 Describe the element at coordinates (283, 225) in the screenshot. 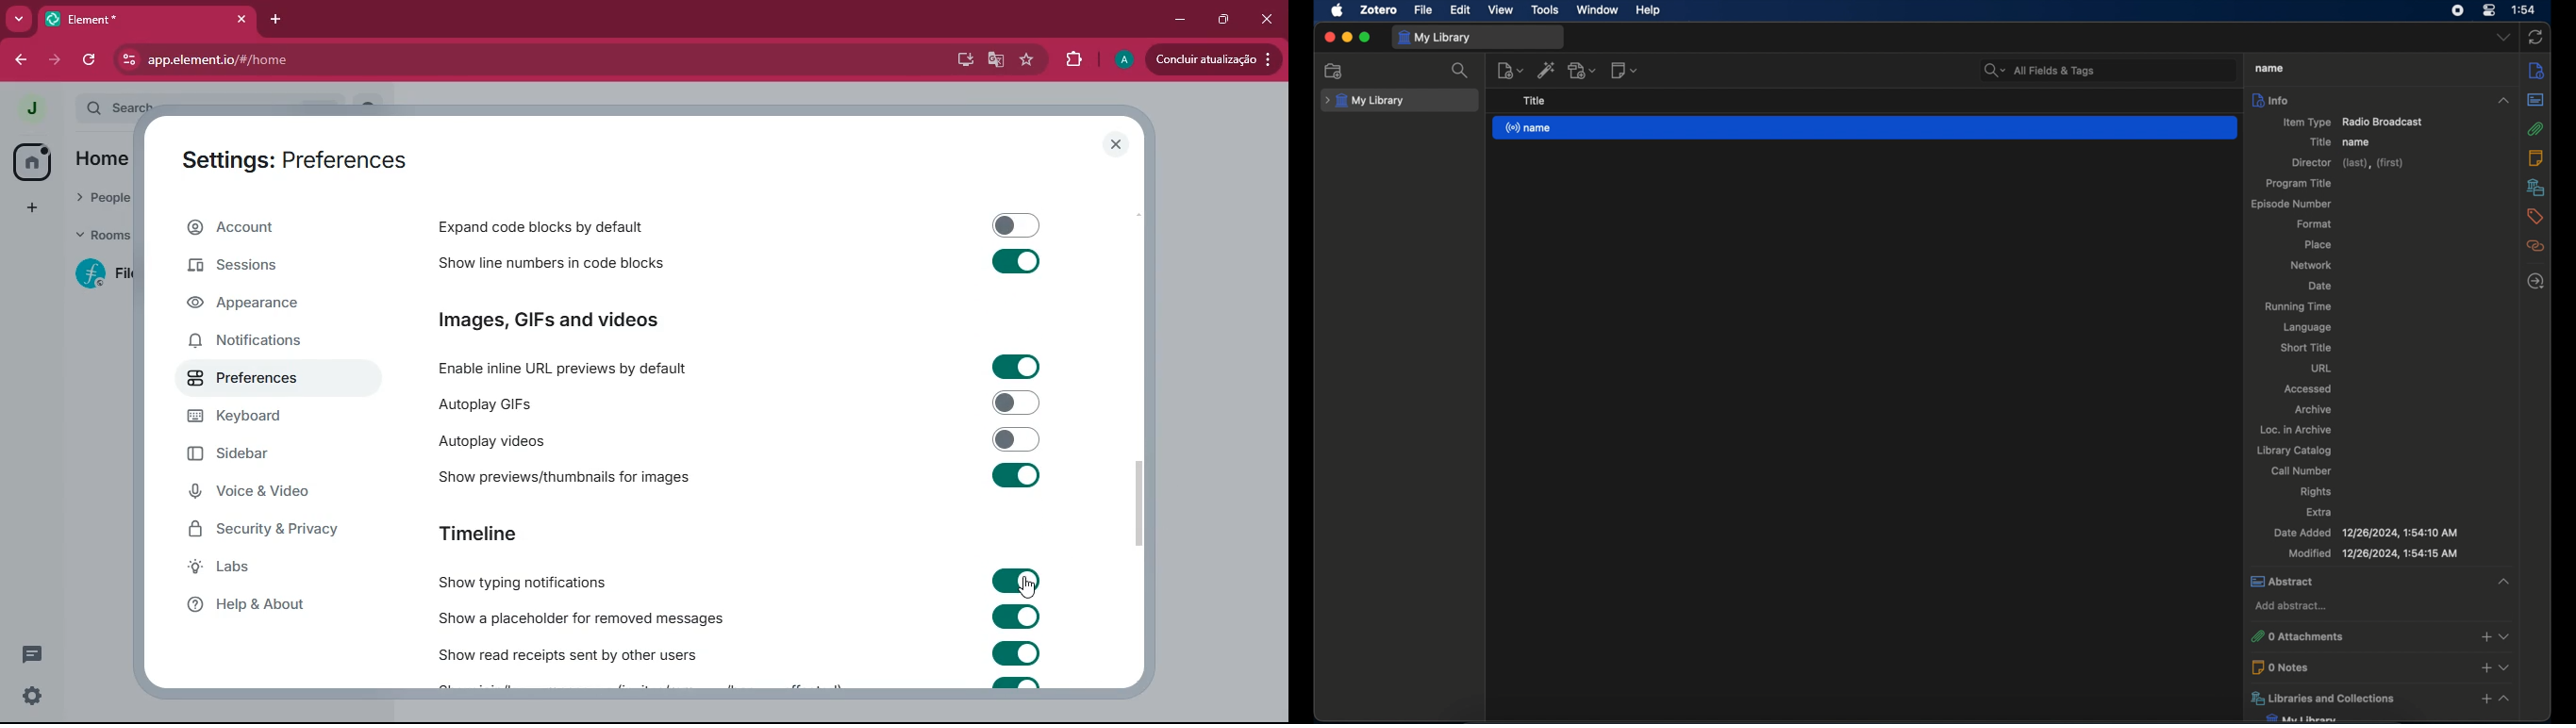

I see `account` at that location.